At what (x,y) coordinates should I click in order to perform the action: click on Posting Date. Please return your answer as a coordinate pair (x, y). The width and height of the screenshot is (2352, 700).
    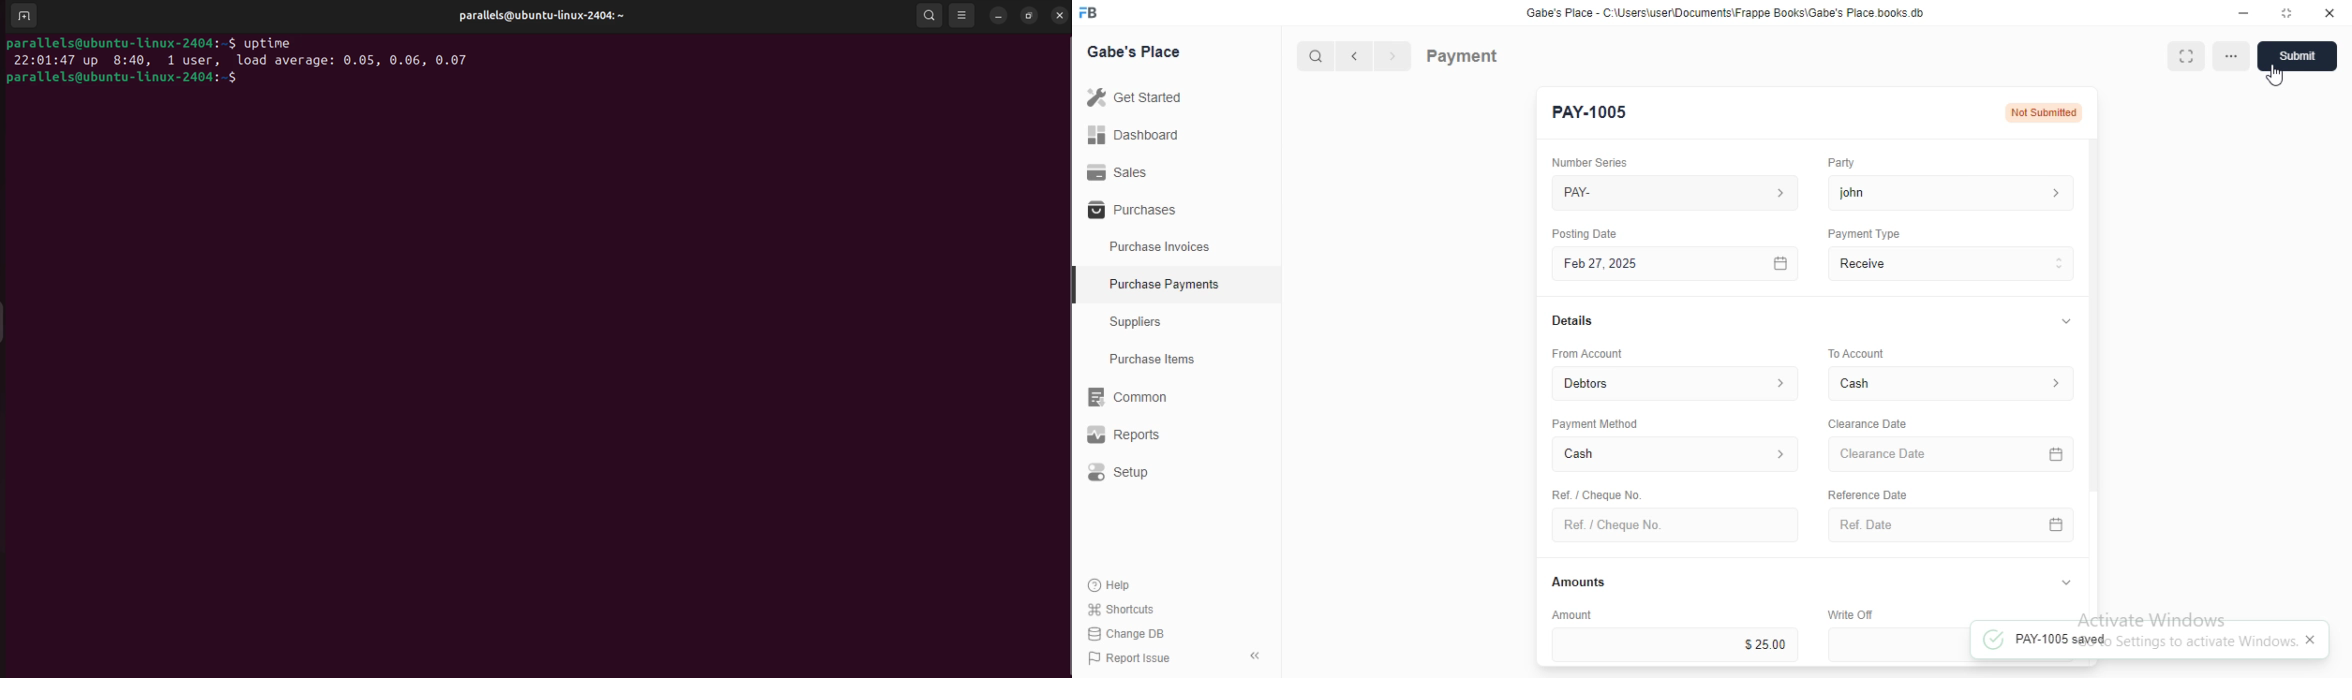
    Looking at the image, I should click on (1586, 233).